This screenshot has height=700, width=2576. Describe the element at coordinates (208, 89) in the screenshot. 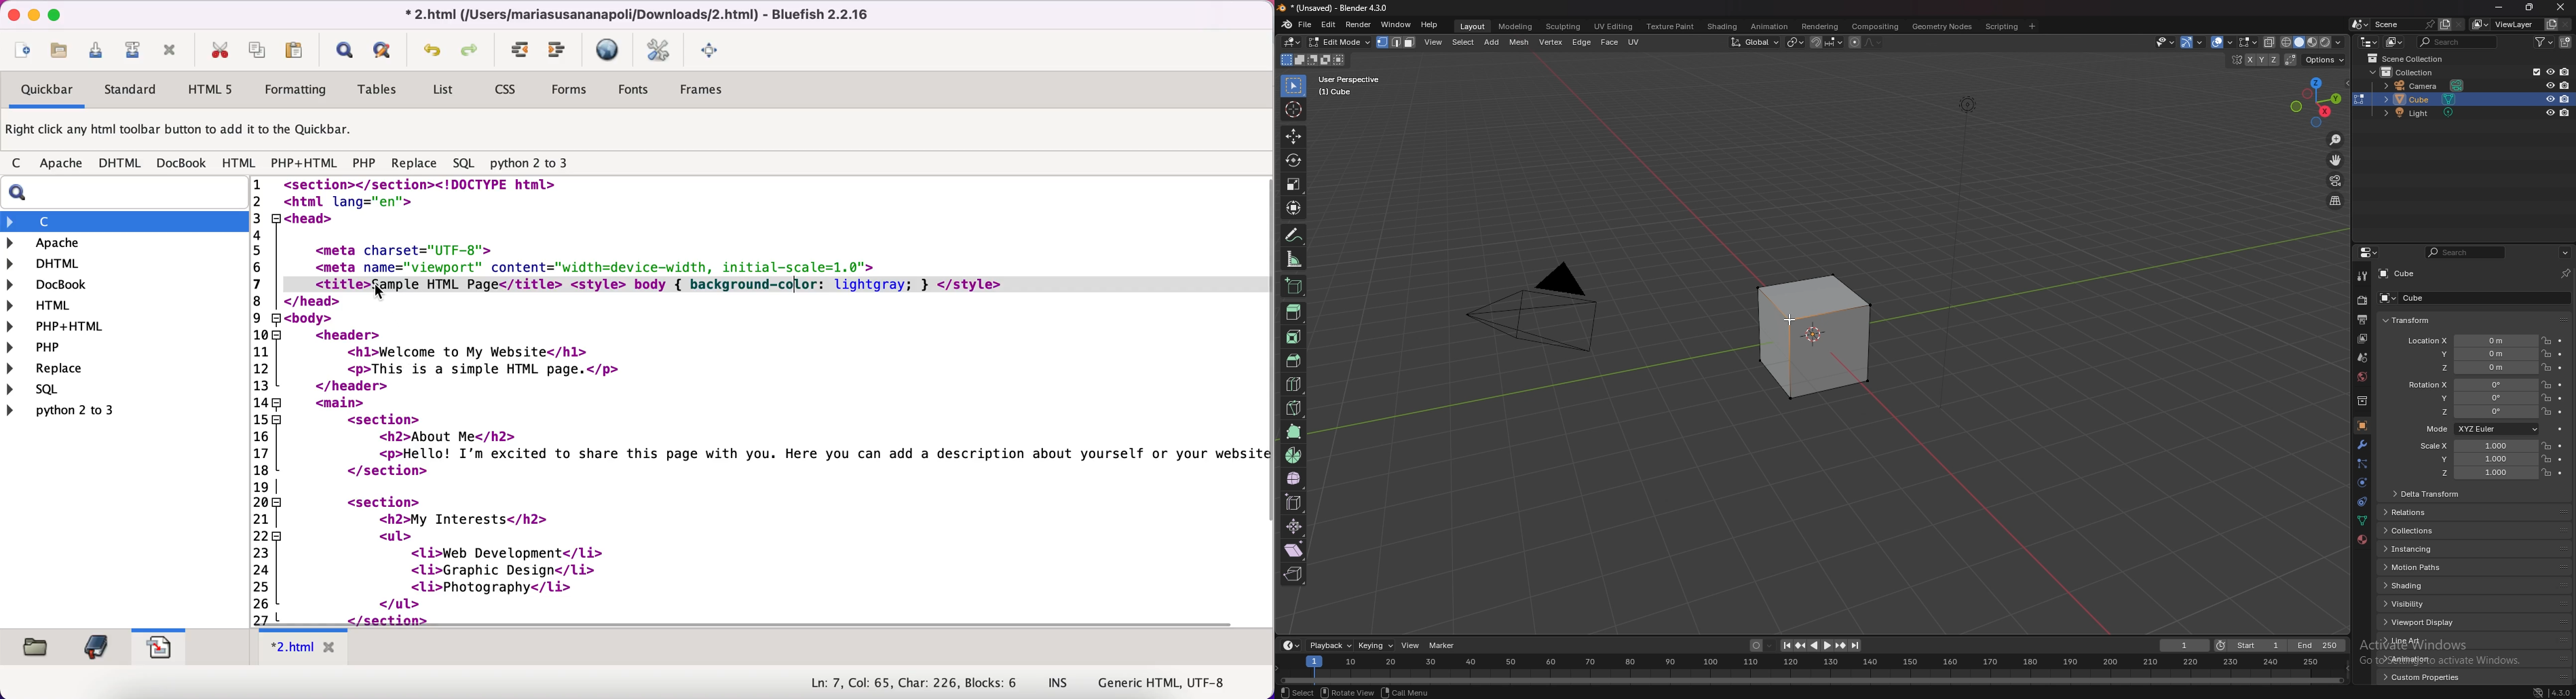

I see `html5` at that location.